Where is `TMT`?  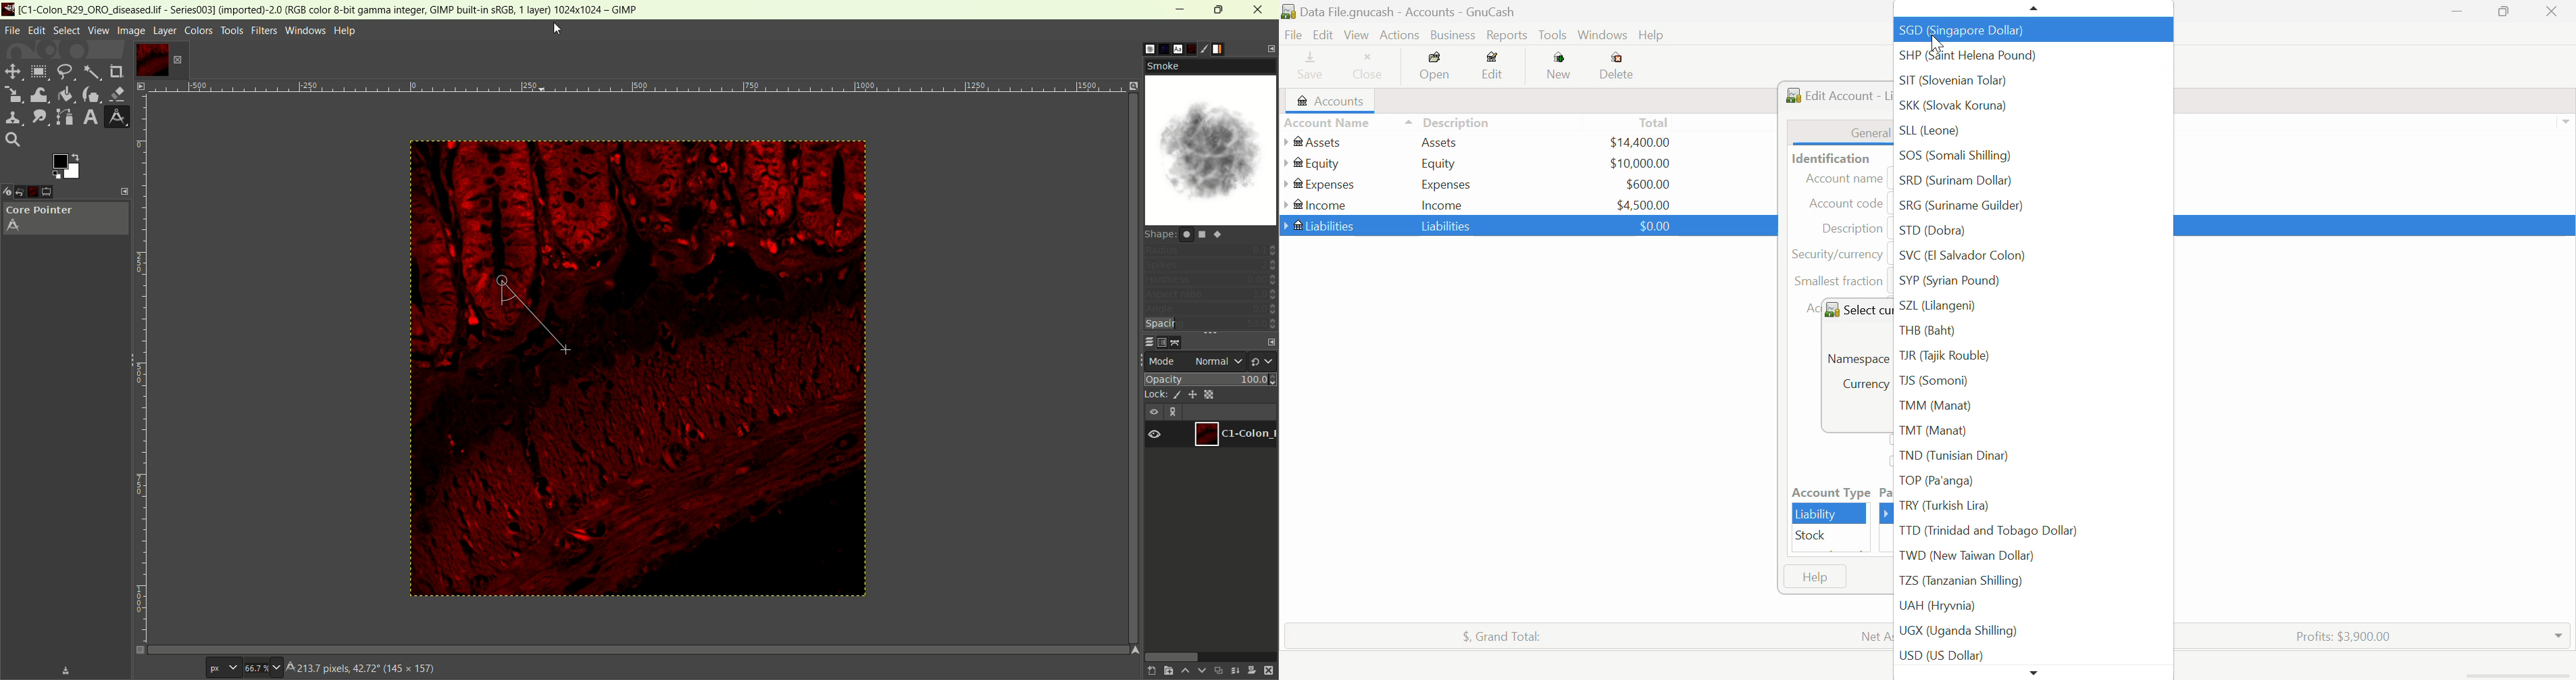
TMT is located at coordinates (2031, 431).